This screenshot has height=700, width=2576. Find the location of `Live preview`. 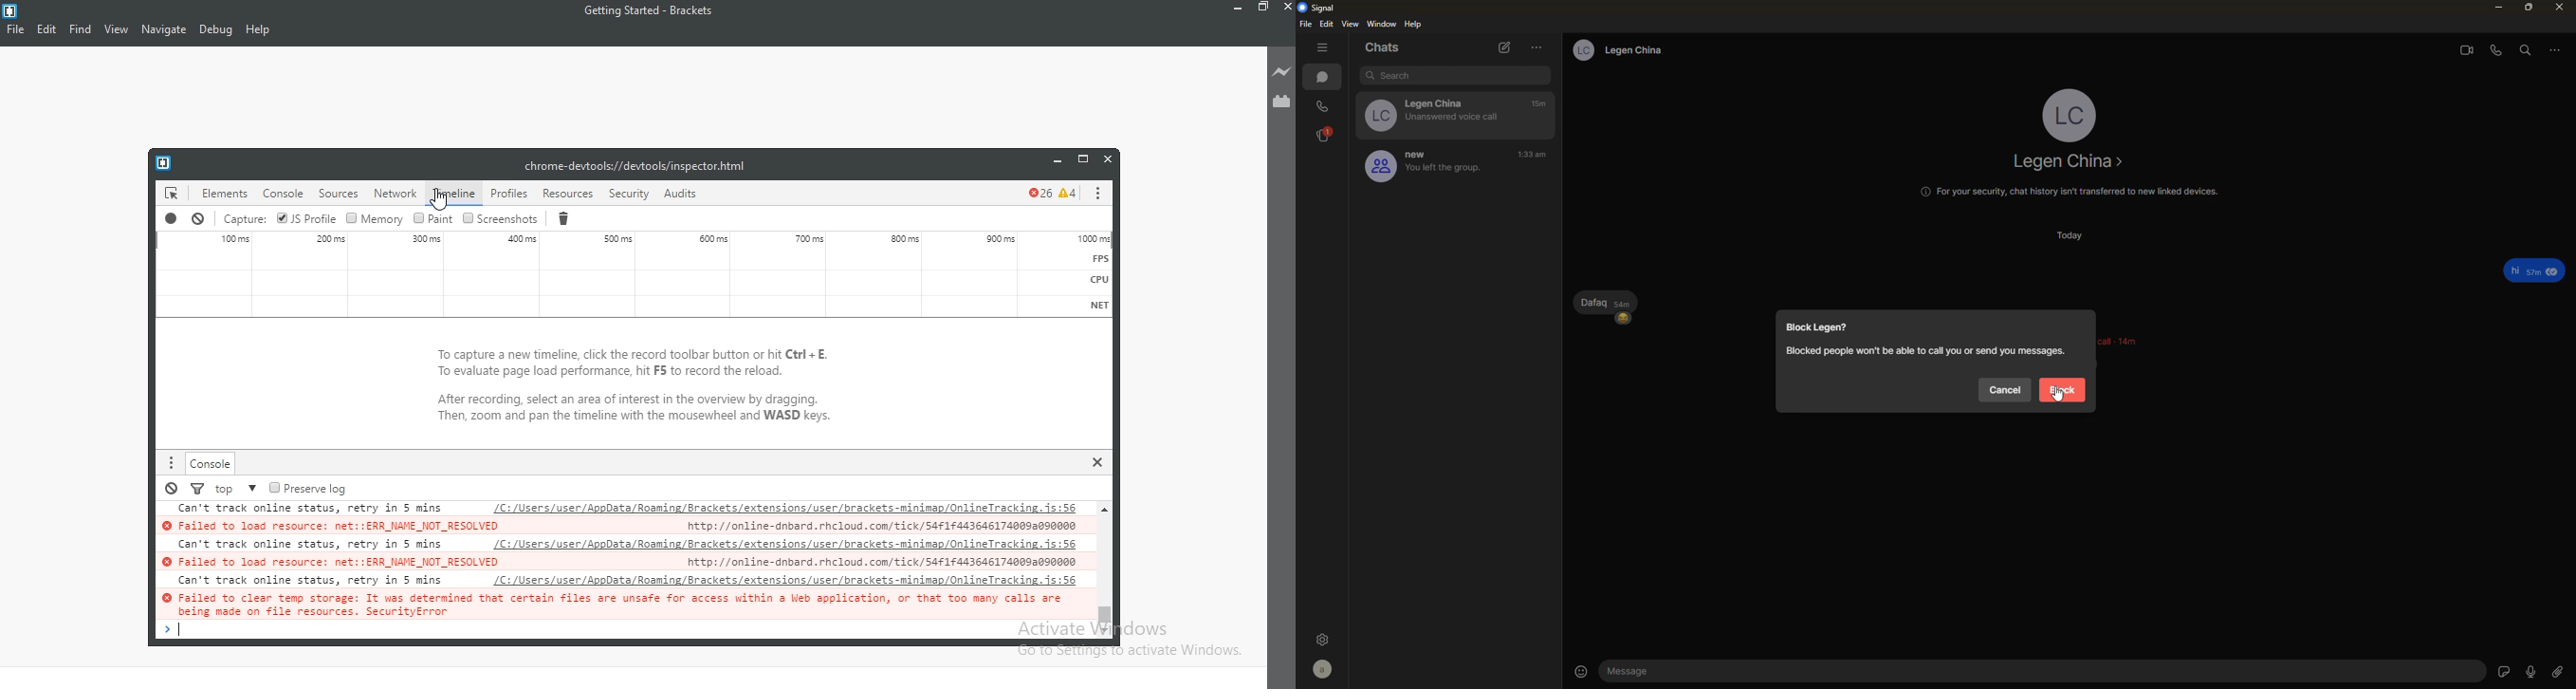

Live preview is located at coordinates (1281, 71).